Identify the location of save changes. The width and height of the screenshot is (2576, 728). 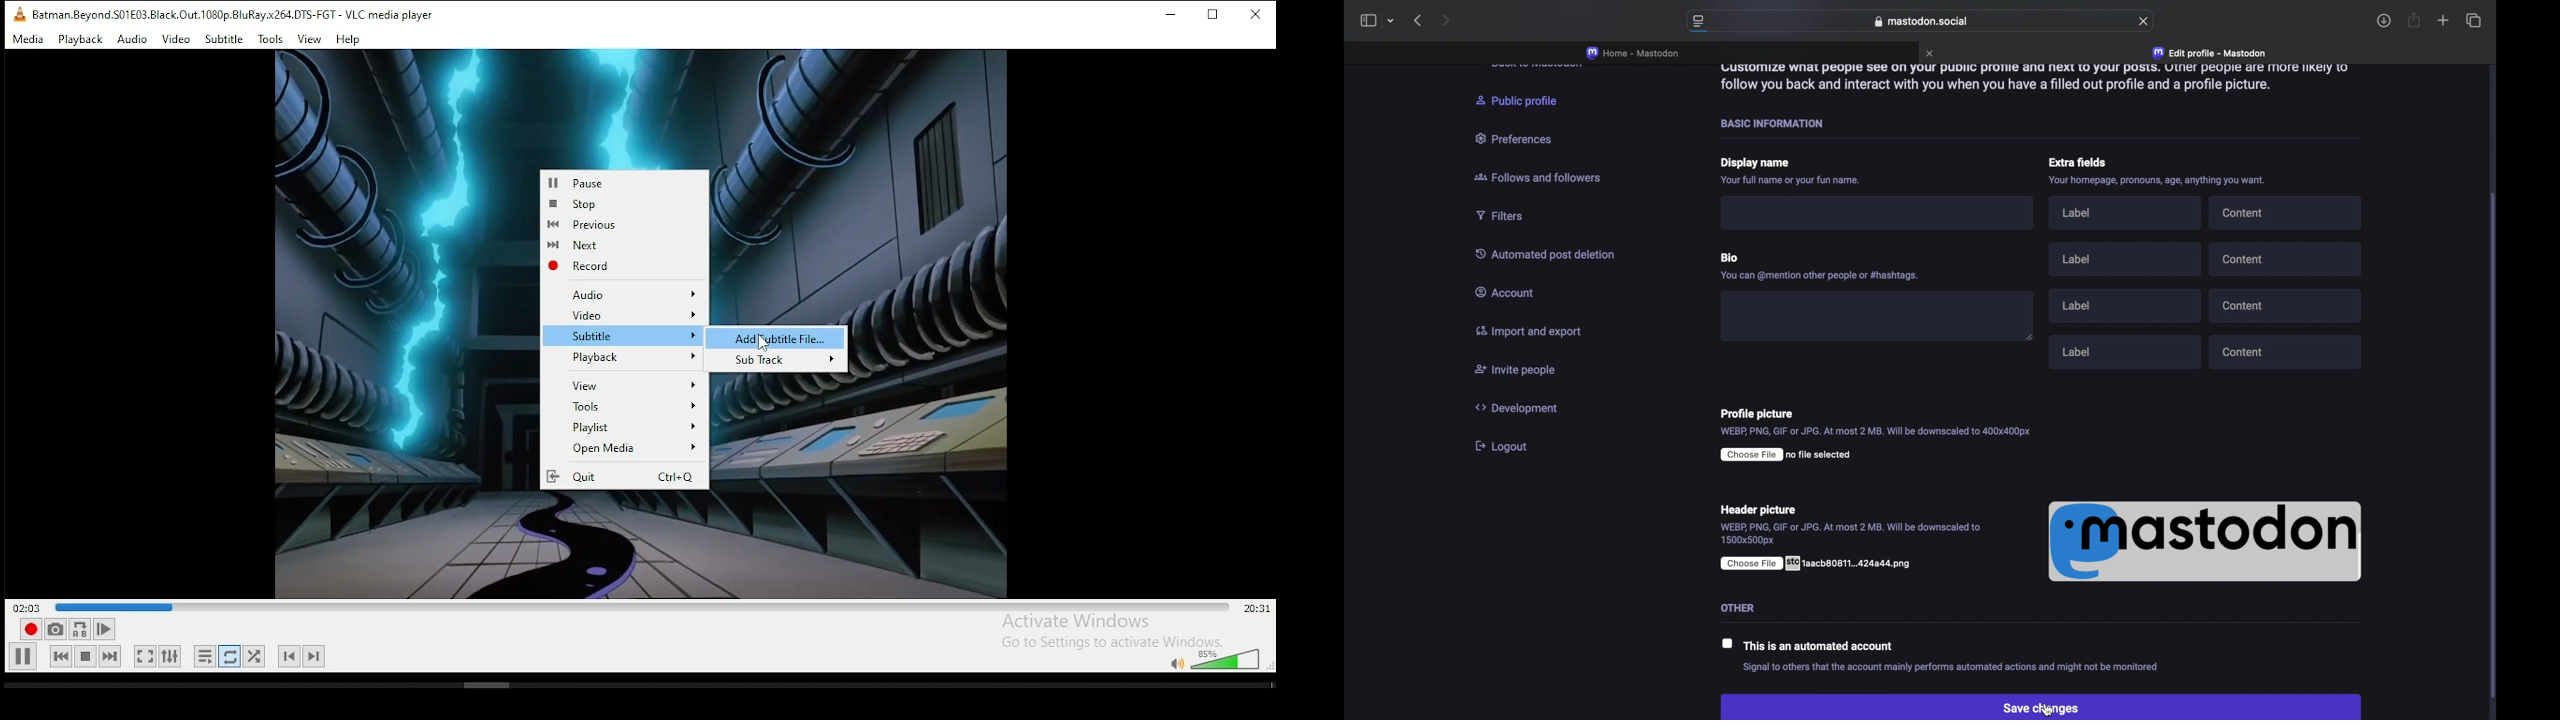
(2039, 705).